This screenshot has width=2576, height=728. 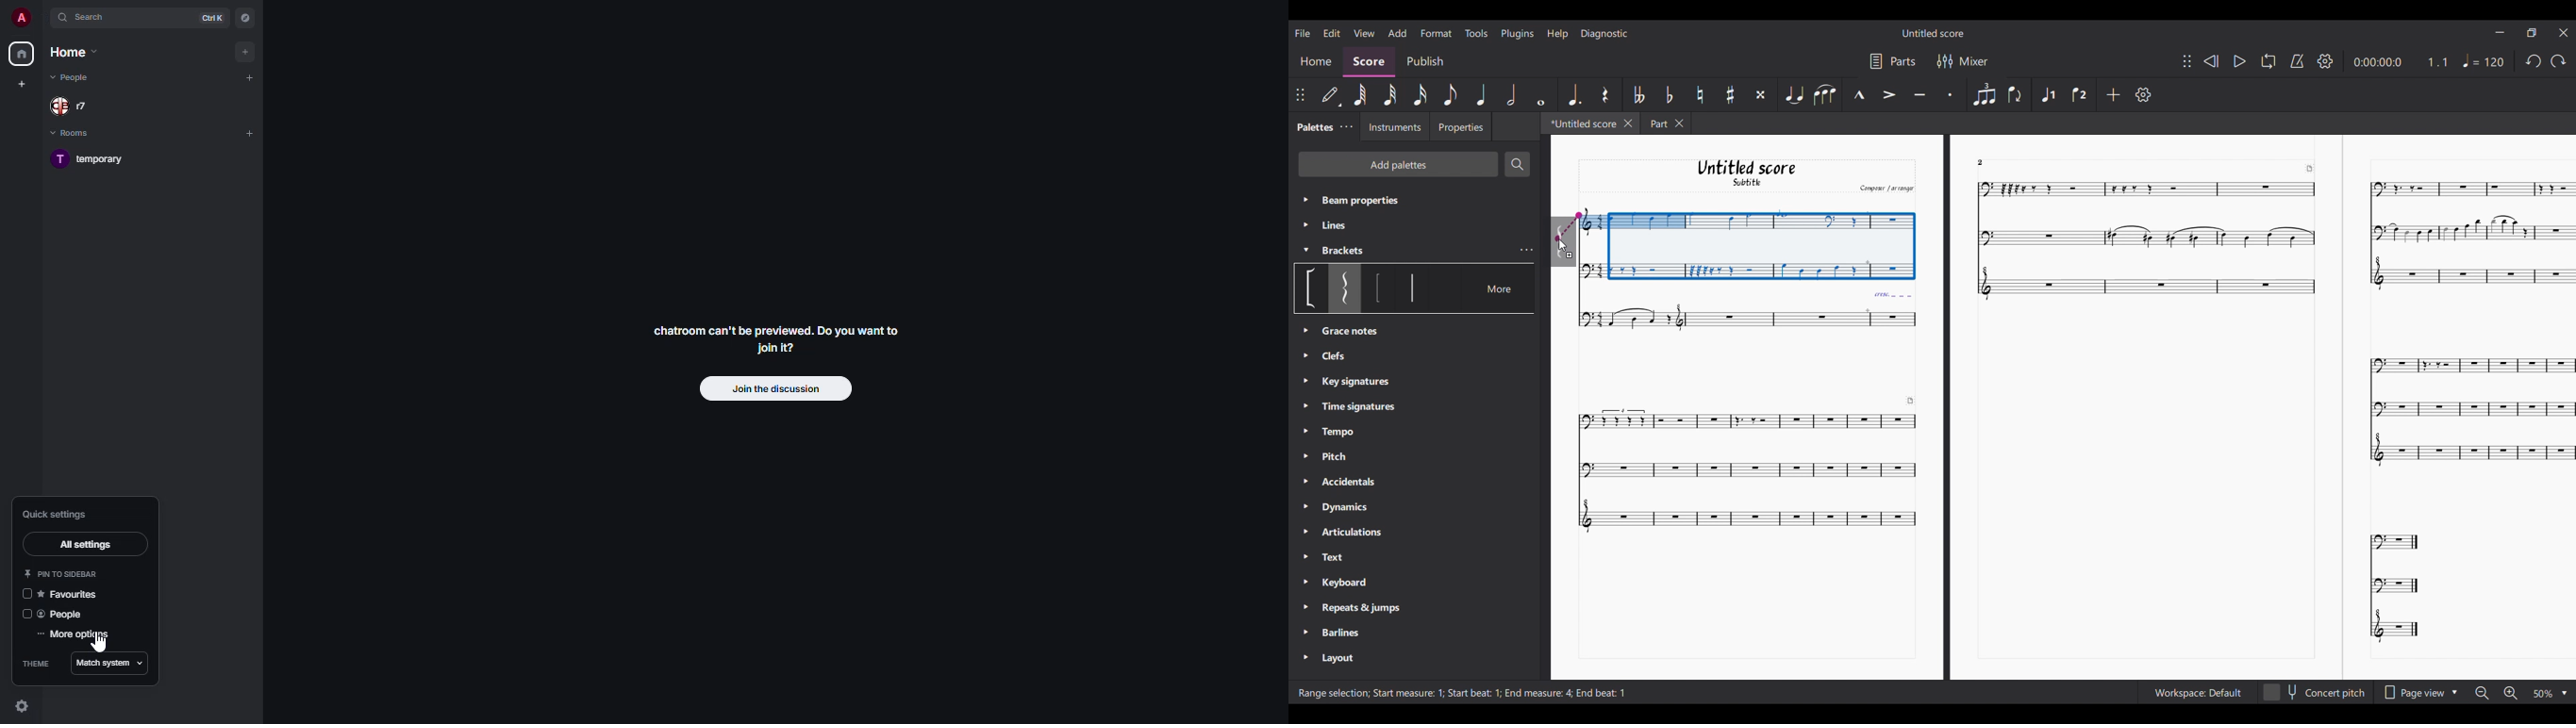 I want to click on Filter, so click(x=1943, y=61).